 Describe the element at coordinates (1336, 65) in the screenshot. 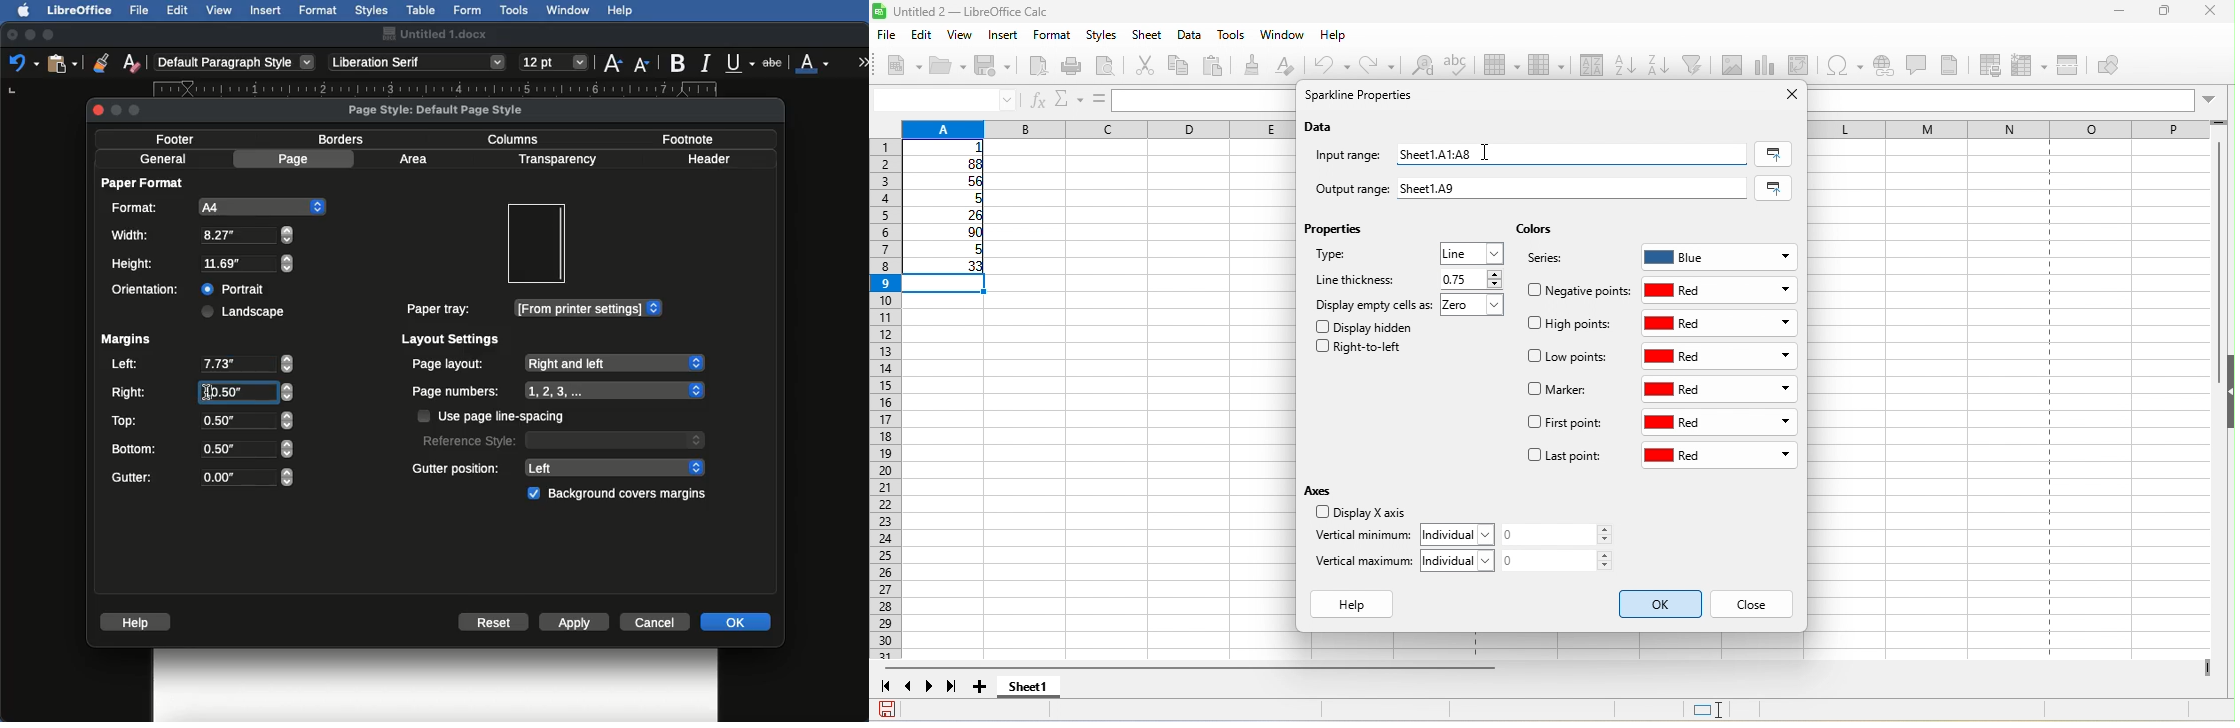

I see `undo` at that location.